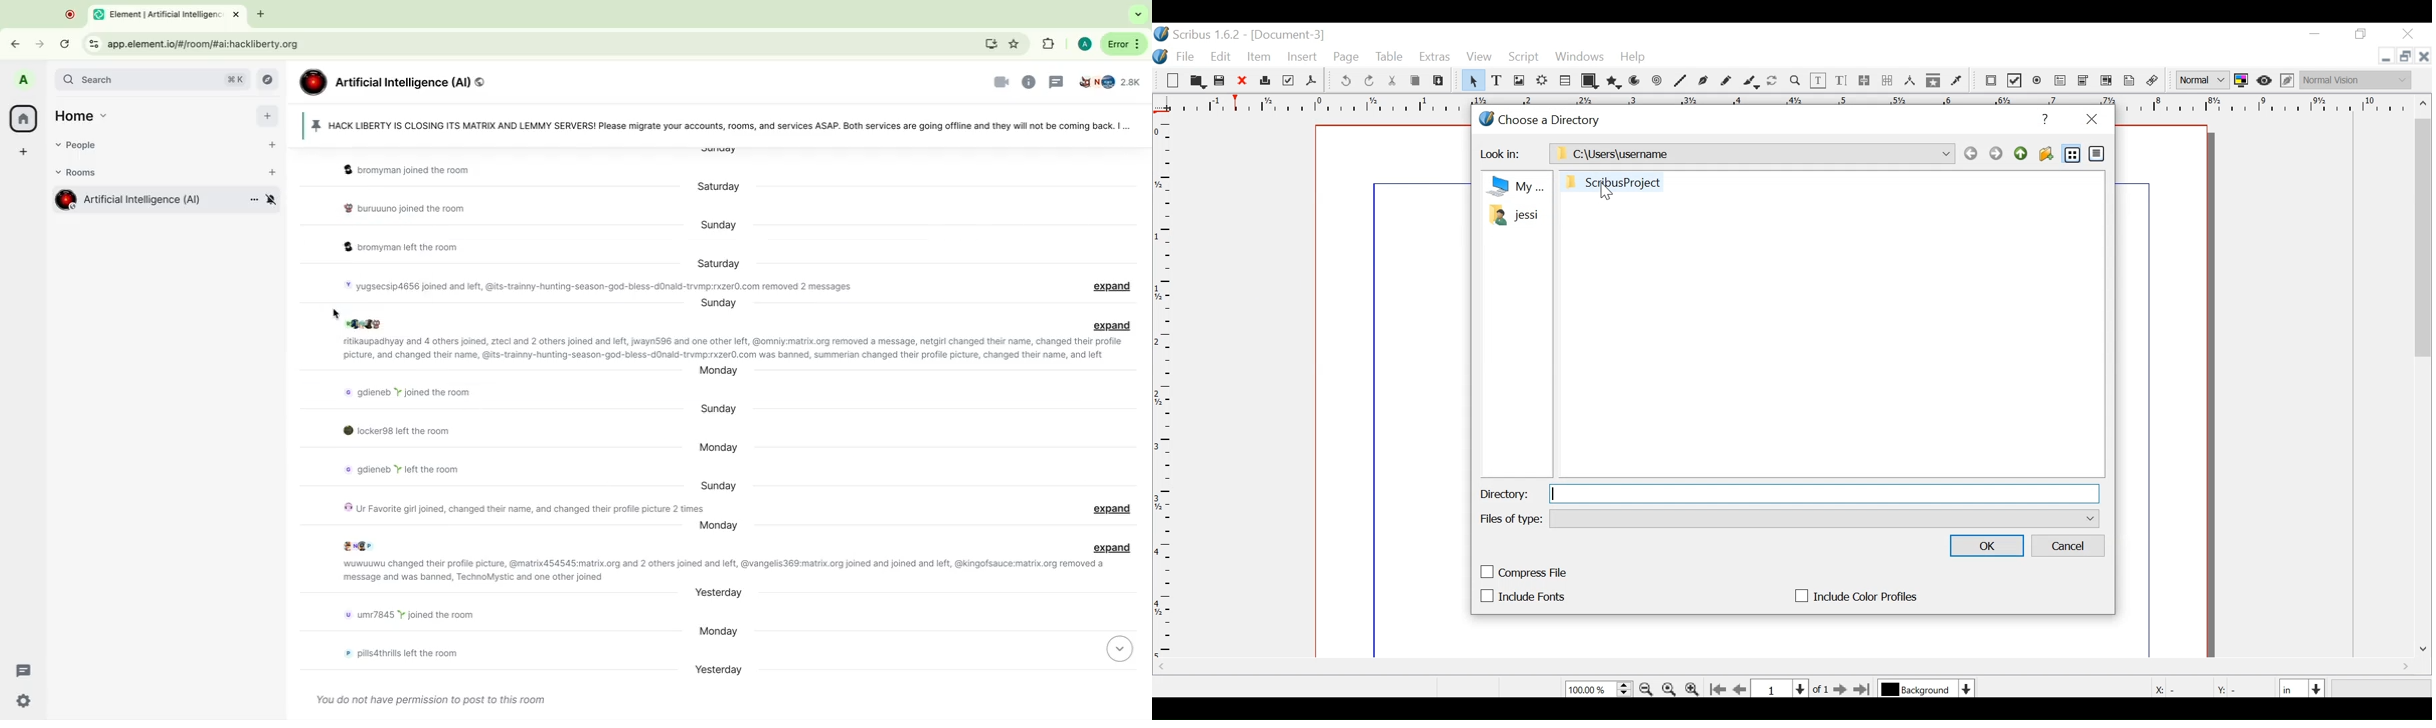  Describe the element at coordinates (1437, 81) in the screenshot. I see `Paste` at that location.